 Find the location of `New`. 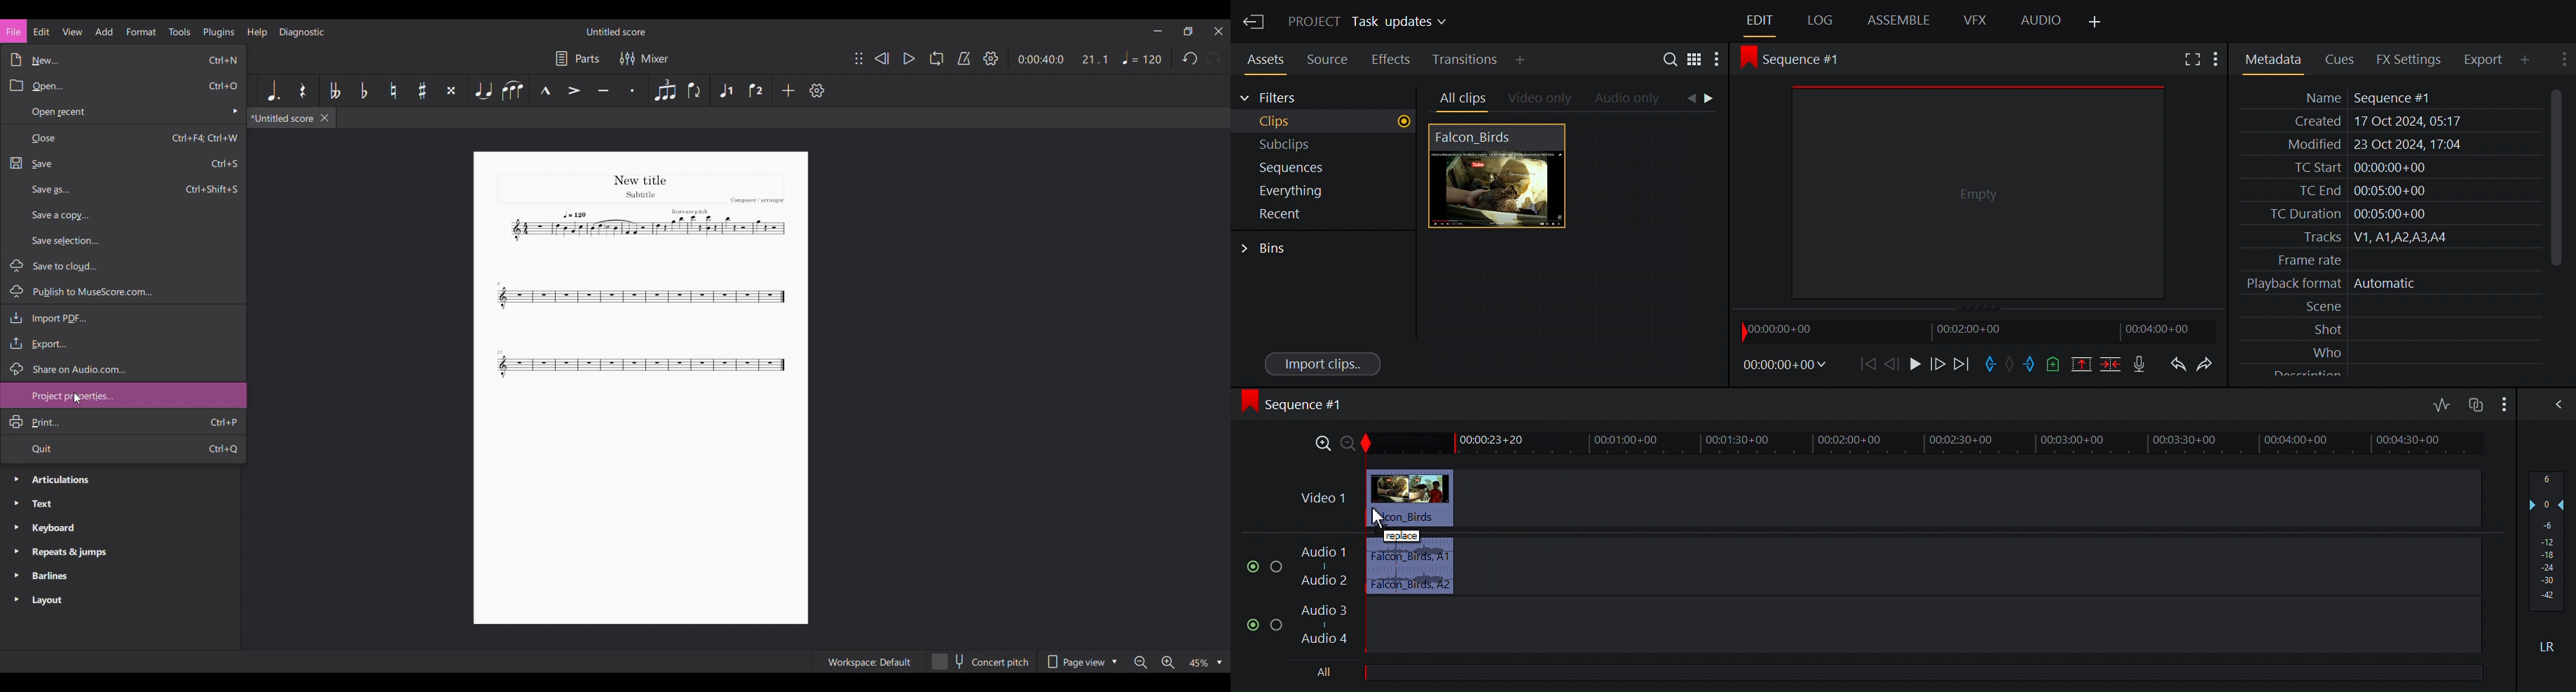

New is located at coordinates (122, 60).